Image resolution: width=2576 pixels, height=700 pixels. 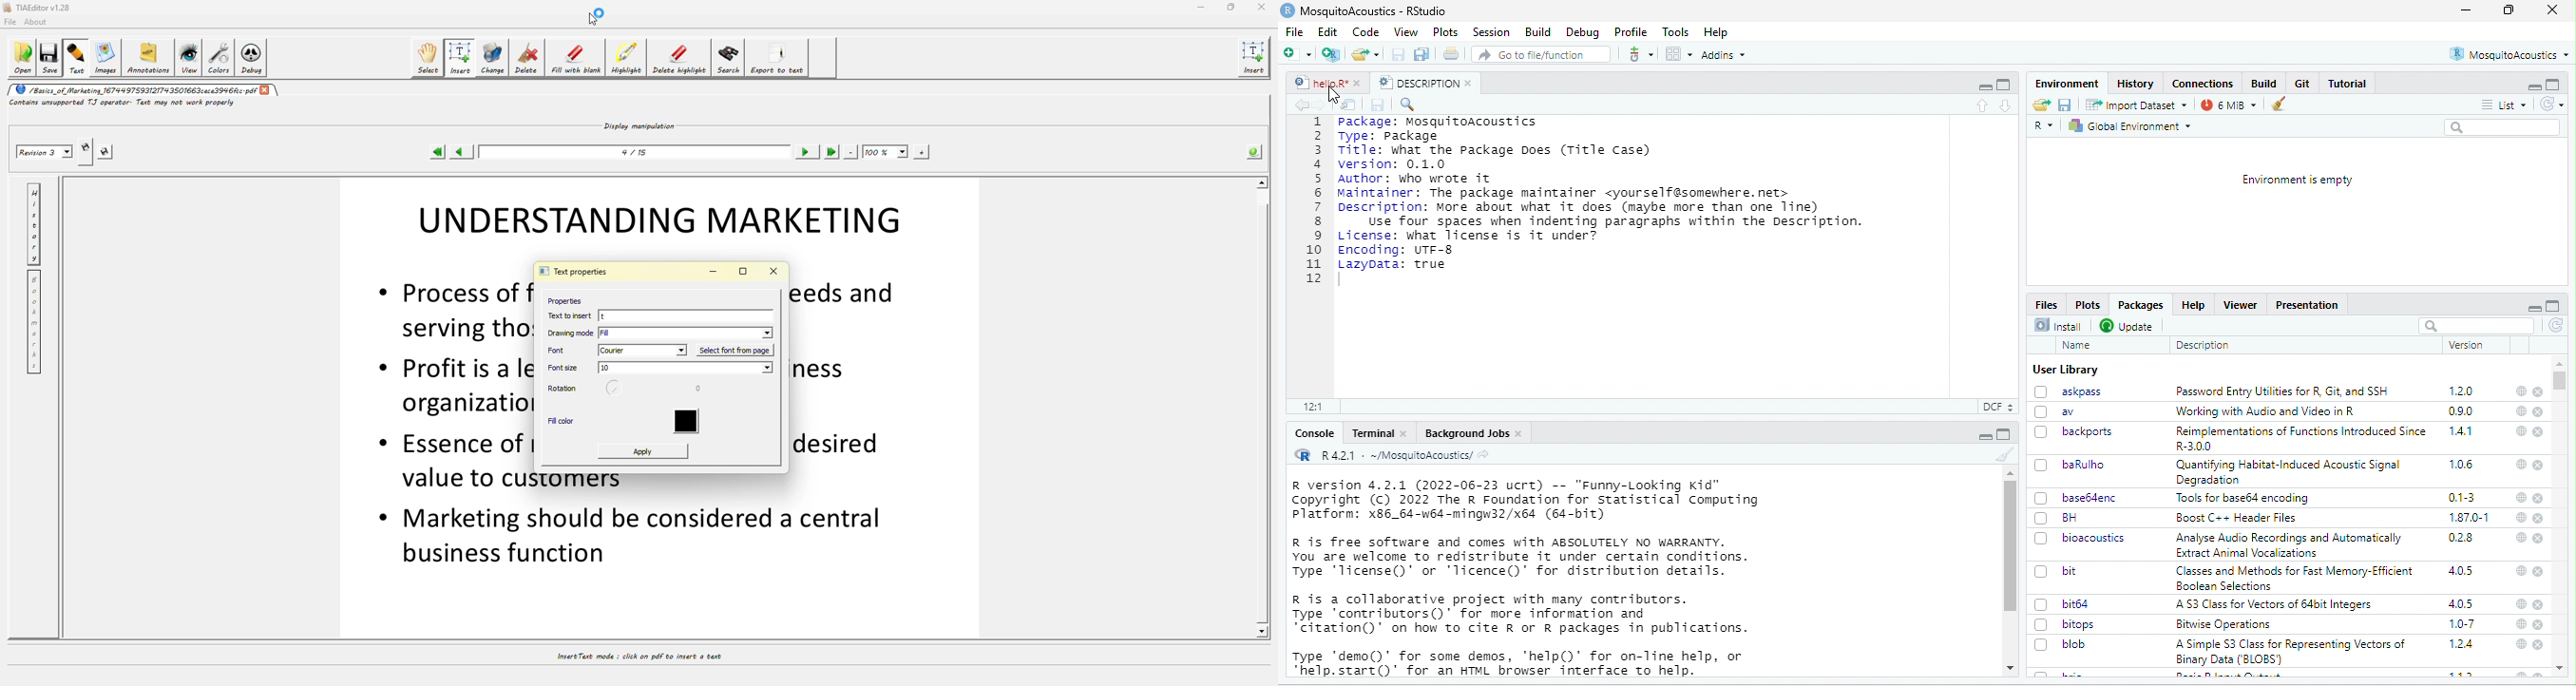 What do you see at coordinates (2242, 305) in the screenshot?
I see `Viewer` at bounding box center [2242, 305].